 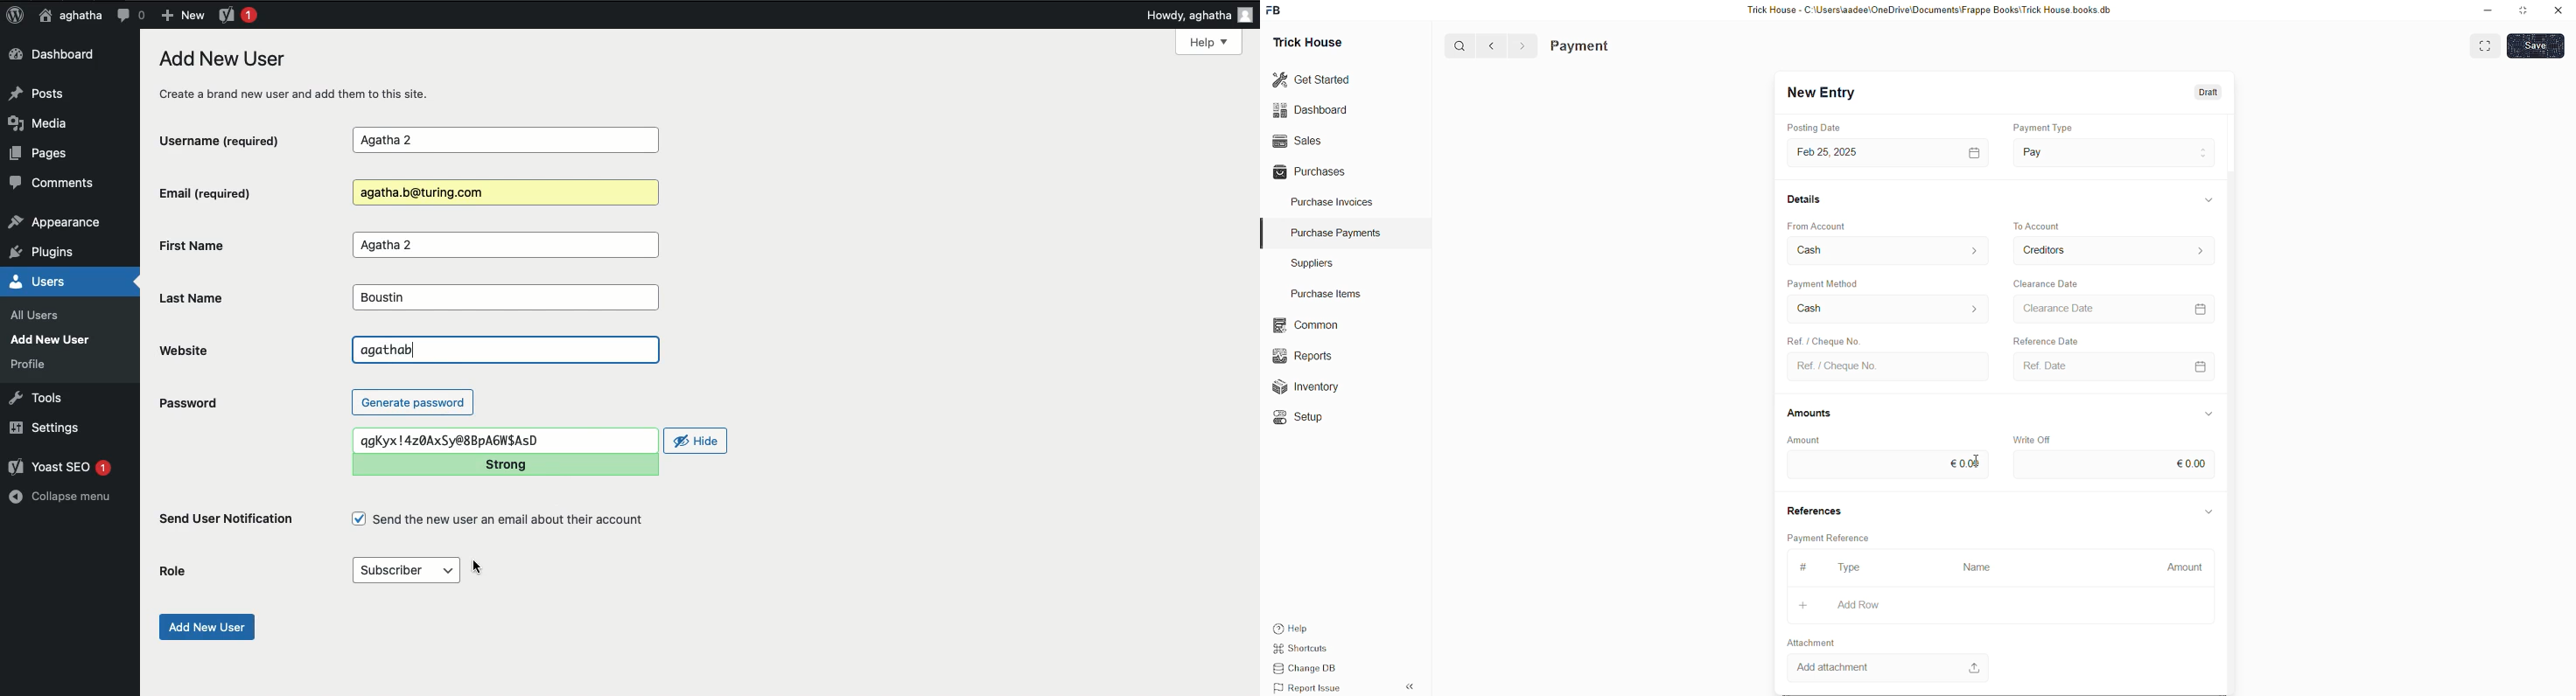 I want to click on Send the new user an email about their account, so click(x=500, y=519).